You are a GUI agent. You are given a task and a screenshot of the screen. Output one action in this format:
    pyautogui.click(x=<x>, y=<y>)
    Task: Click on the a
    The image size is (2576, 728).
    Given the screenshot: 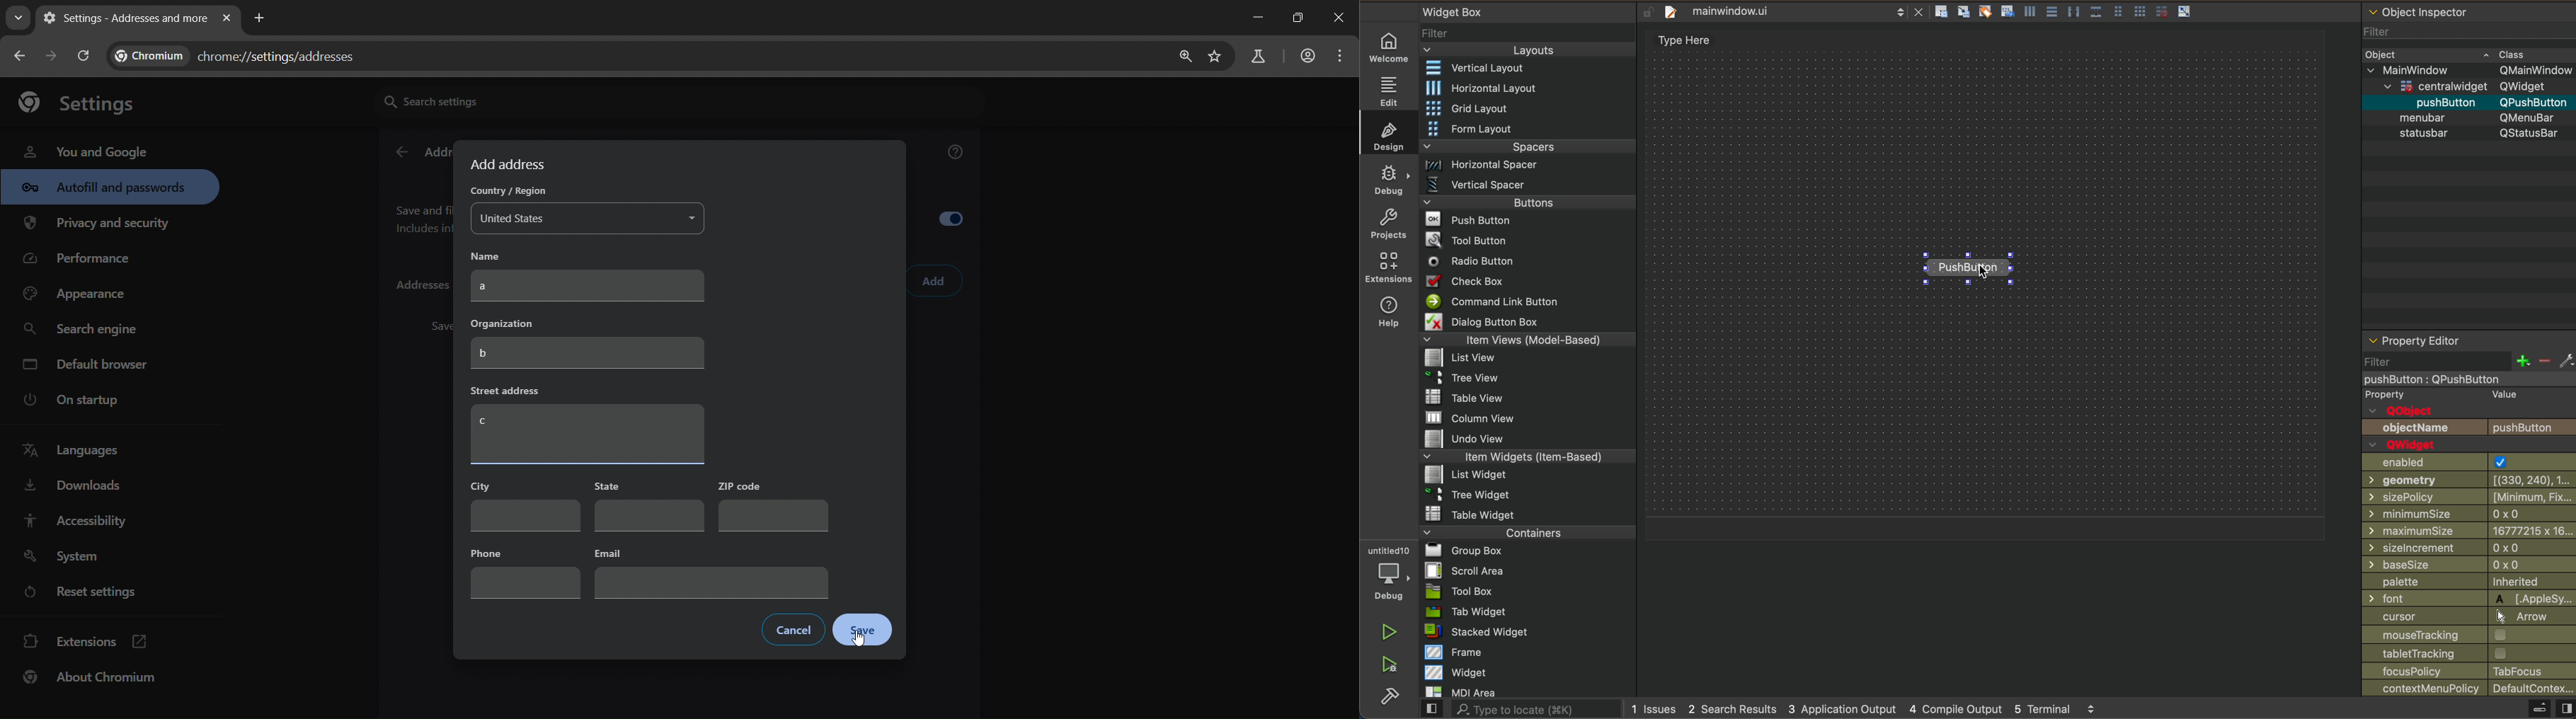 What is the action you would take?
    pyautogui.click(x=589, y=287)
    